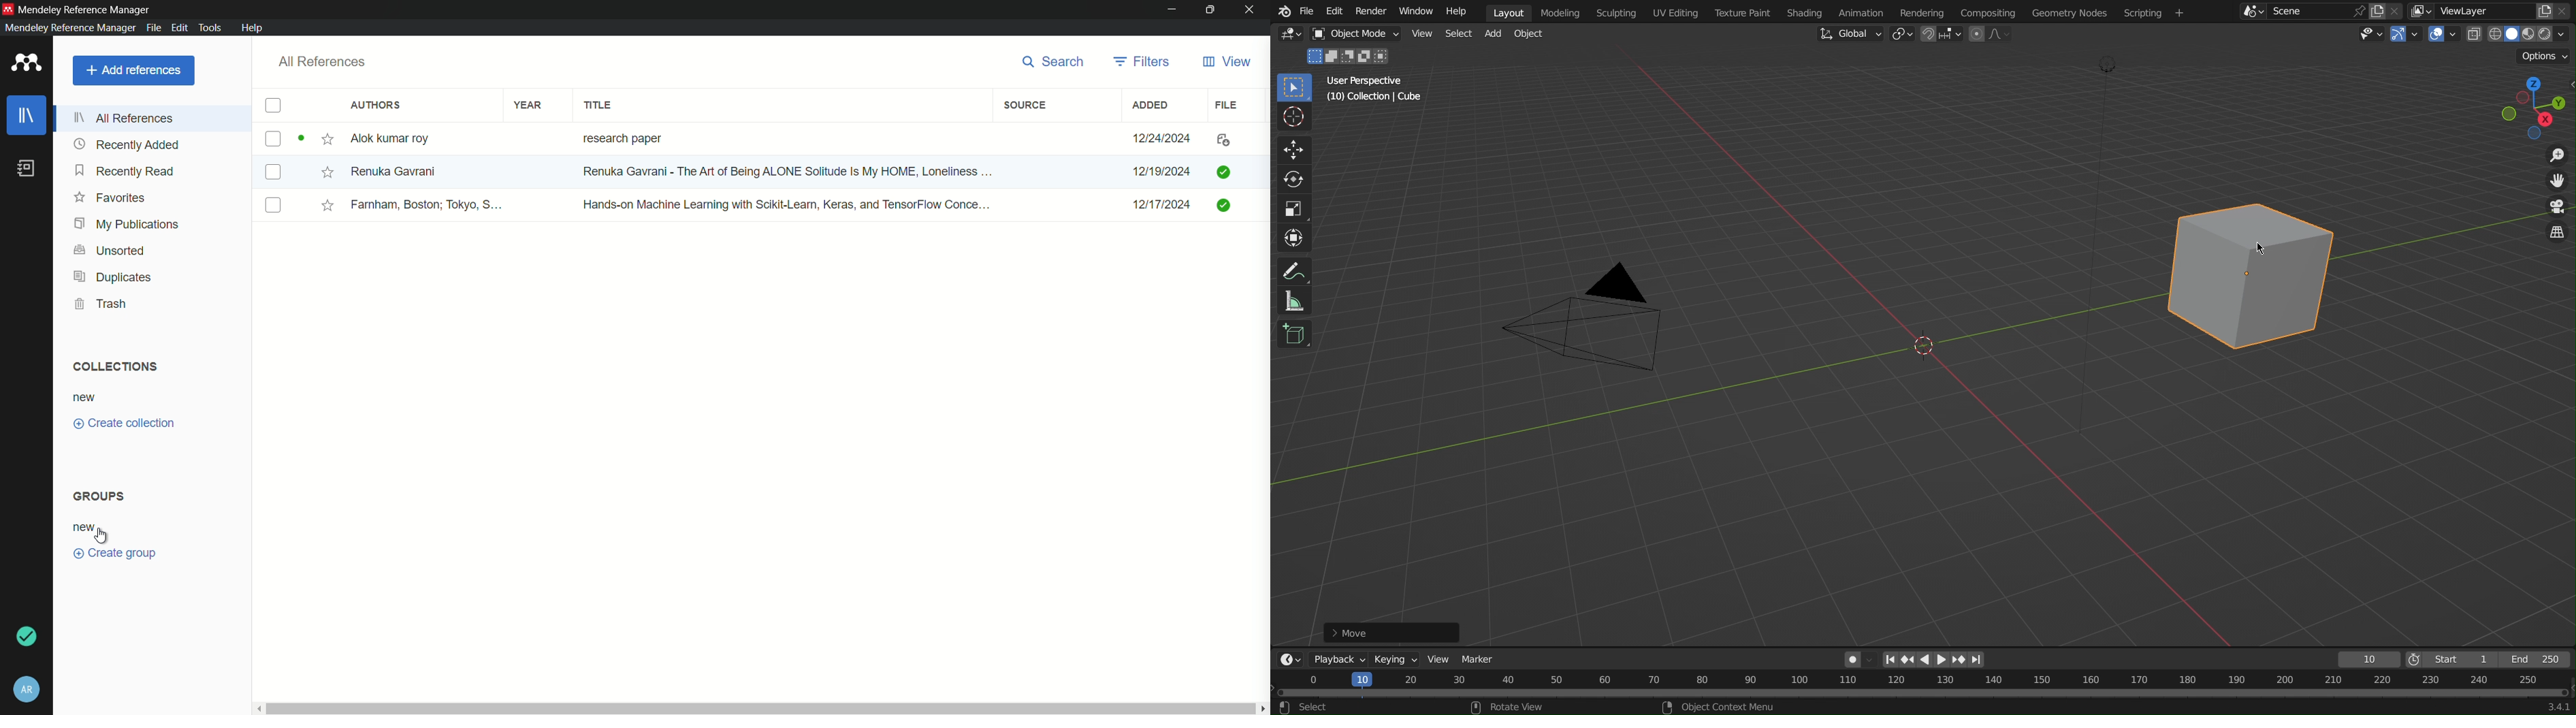 The width and height of the screenshot is (2576, 728). Describe the element at coordinates (394, 140) in the screenshot. I see `Alok Kumar Rou` at that location.